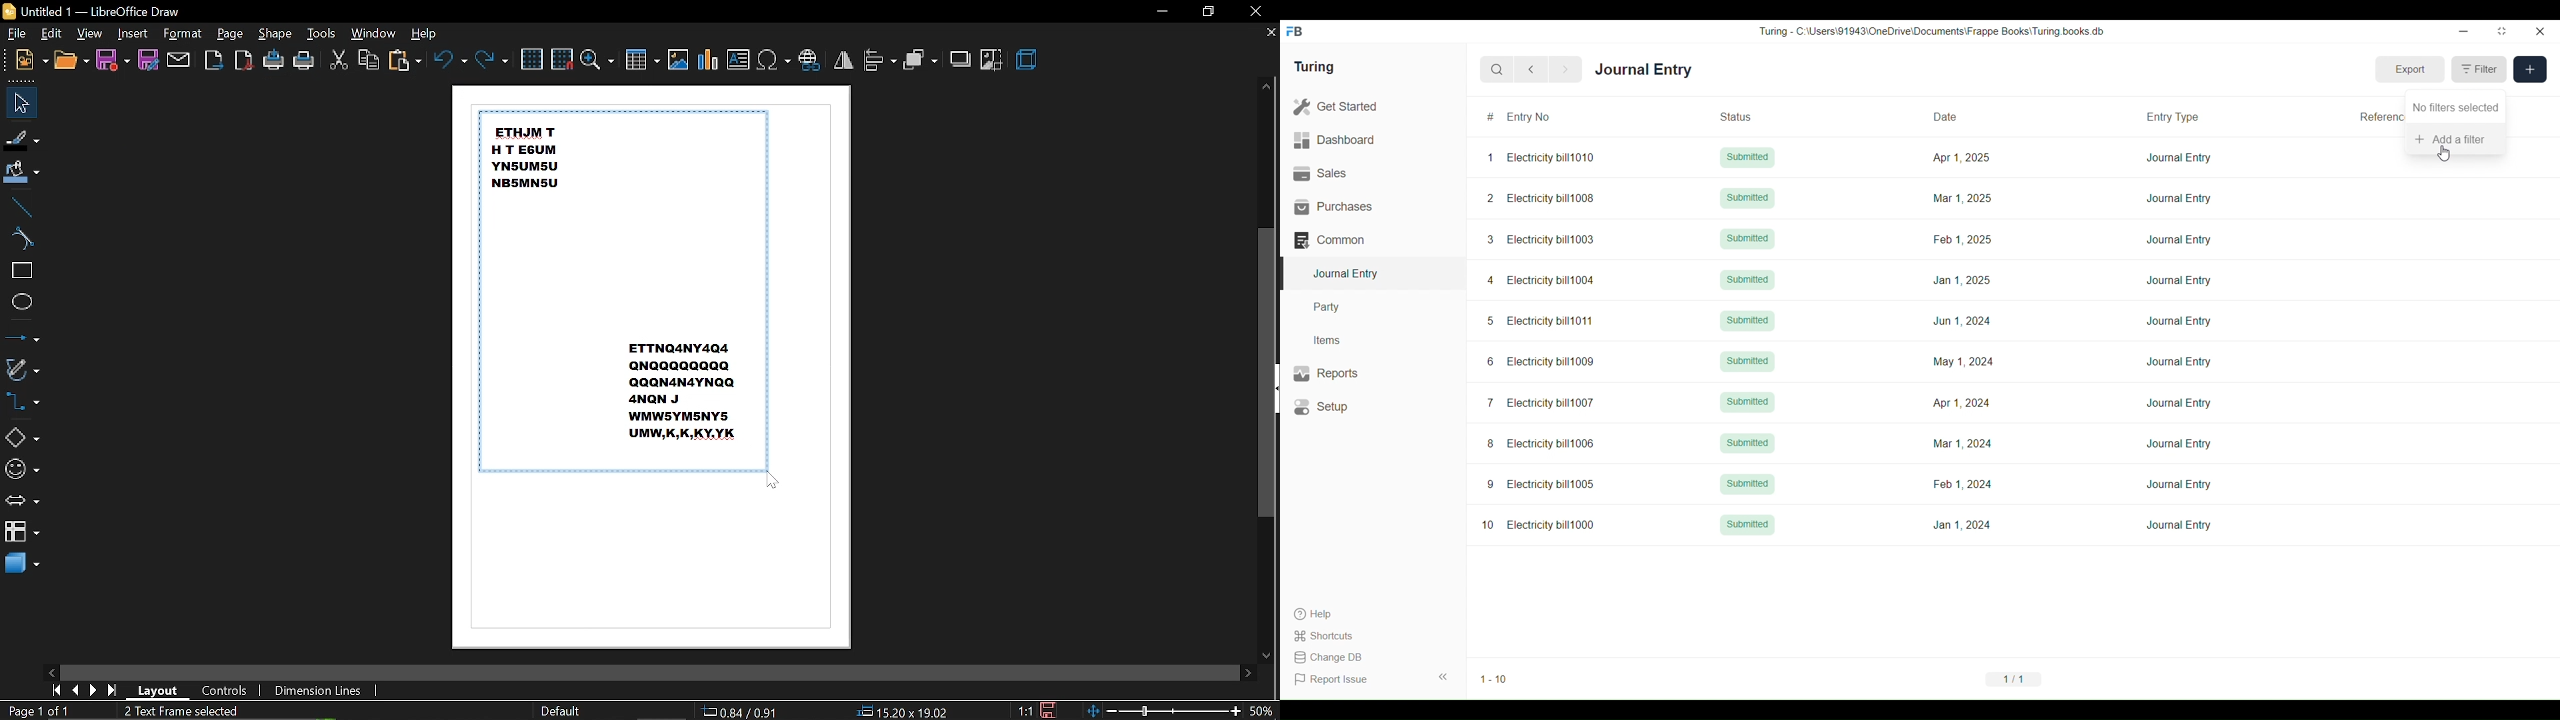 The width and height of the screenshot is (2576, 728). I want to click on 4 Electricity bill1004, so click(1541, 280).